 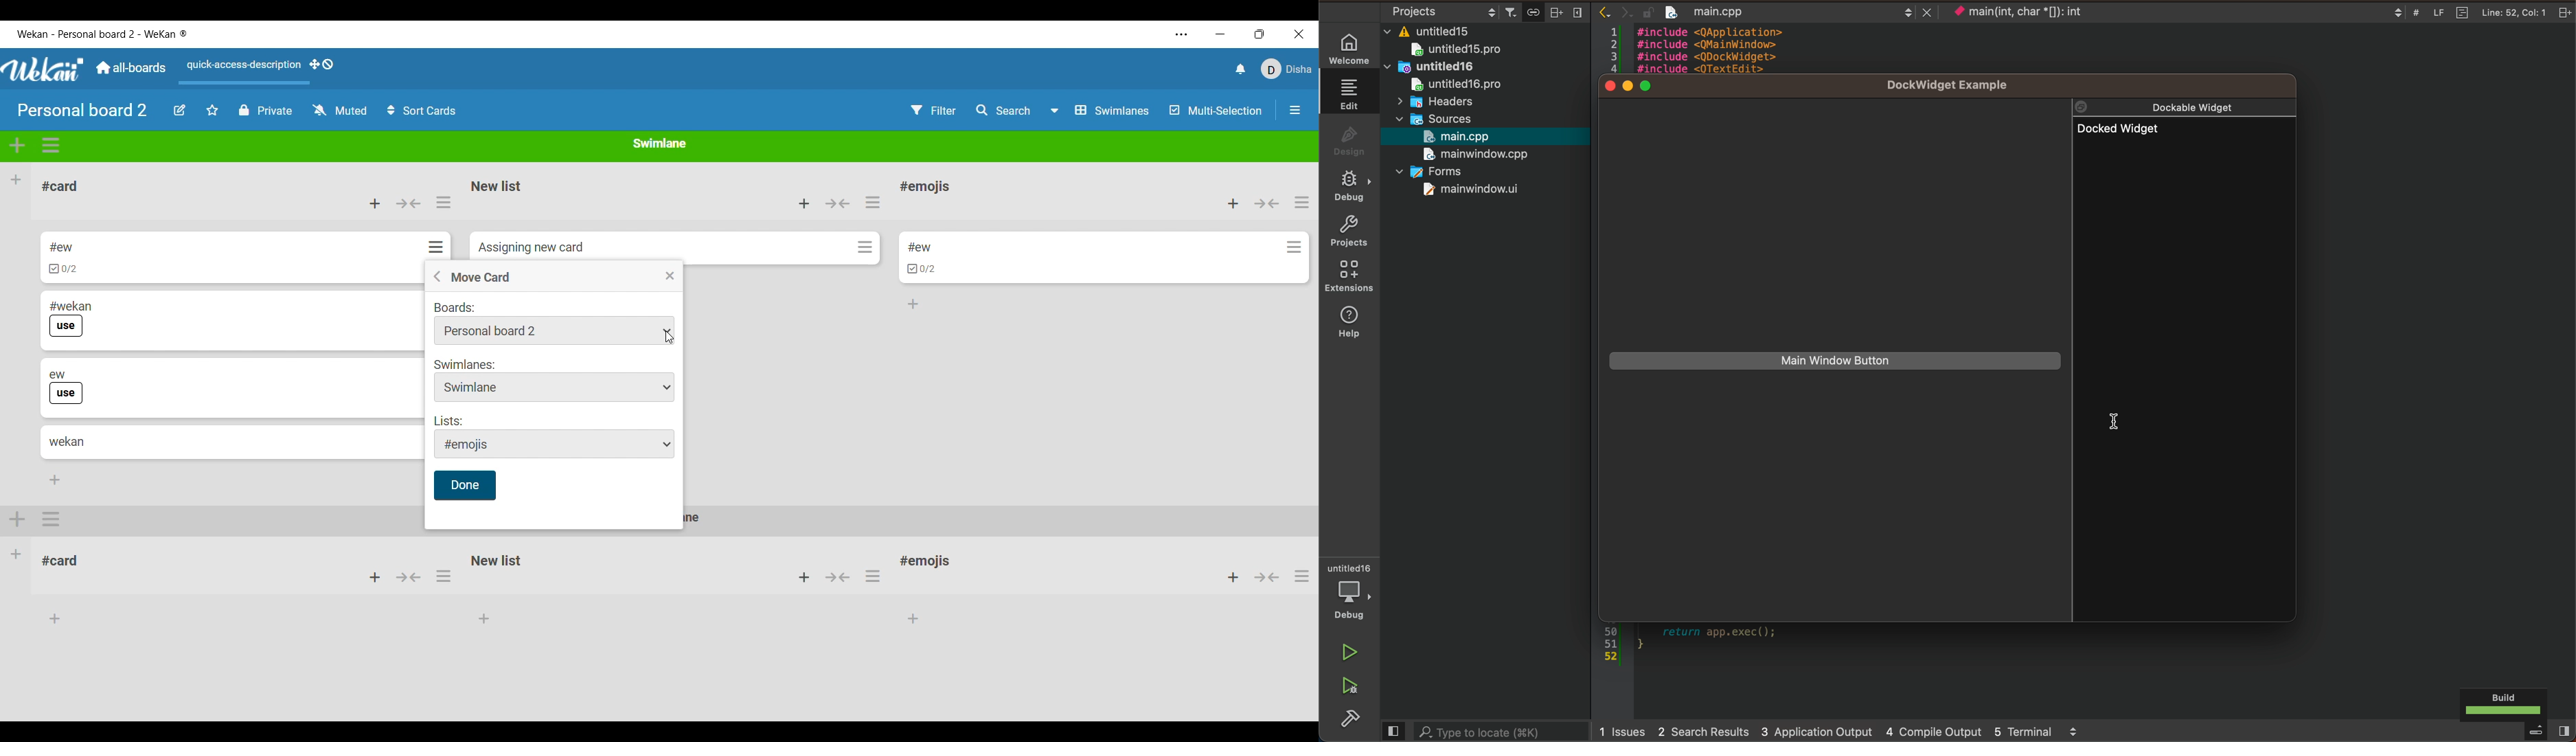 I want to click on Save inputs, so click(x=465, y=486).